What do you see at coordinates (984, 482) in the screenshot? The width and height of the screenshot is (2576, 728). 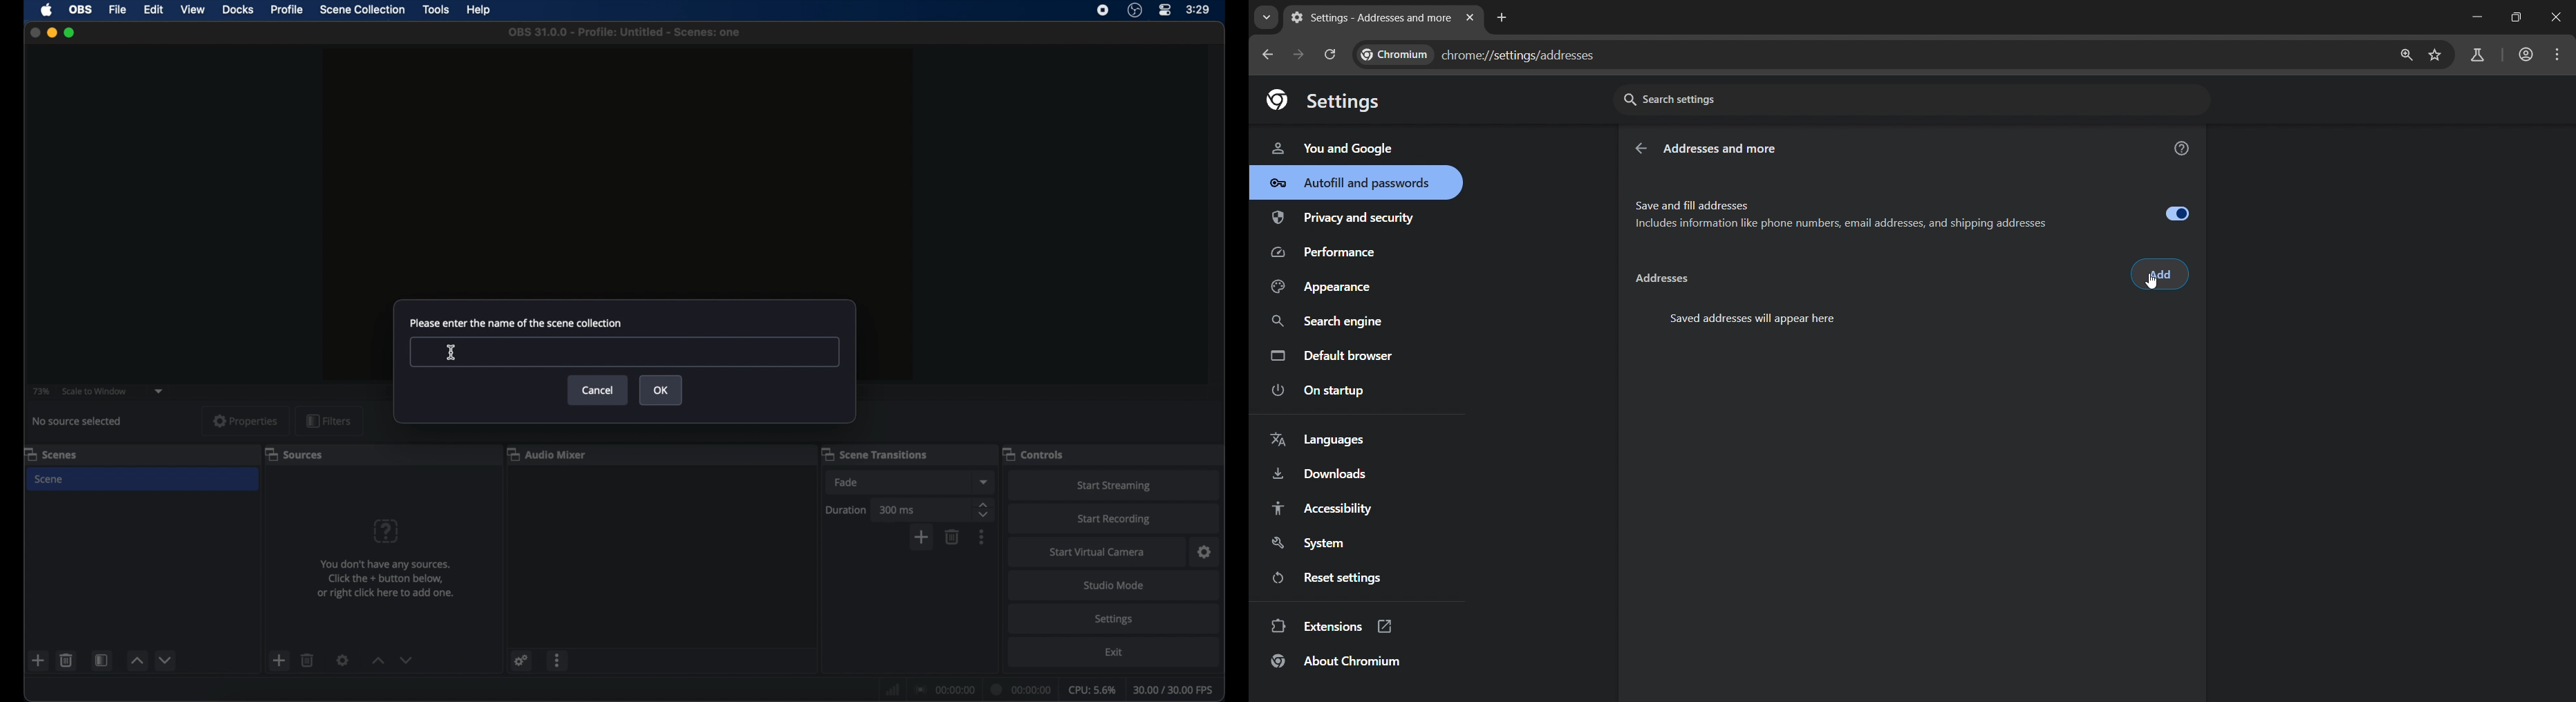 I see `dropdown menu` at bounding box center [984, 482].